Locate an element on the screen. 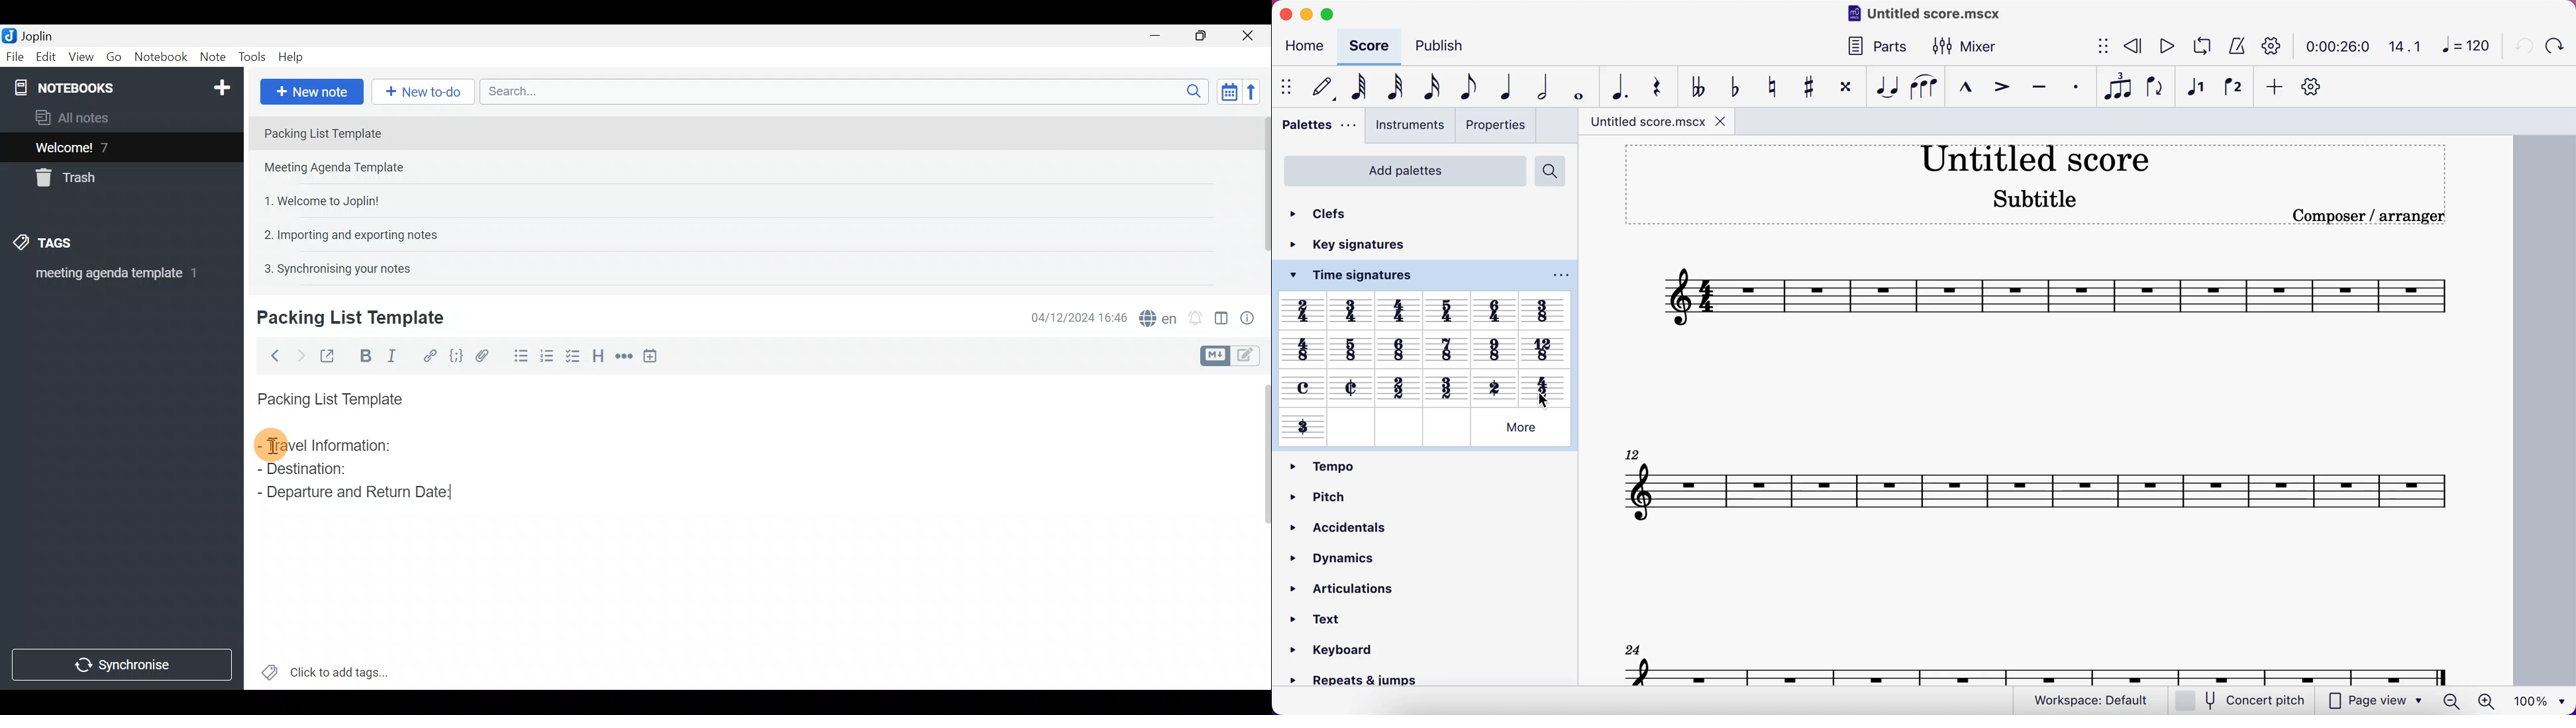 The height and width of the screenshot is (728, 2576). Maximise is located at coordinates (1206, 36).